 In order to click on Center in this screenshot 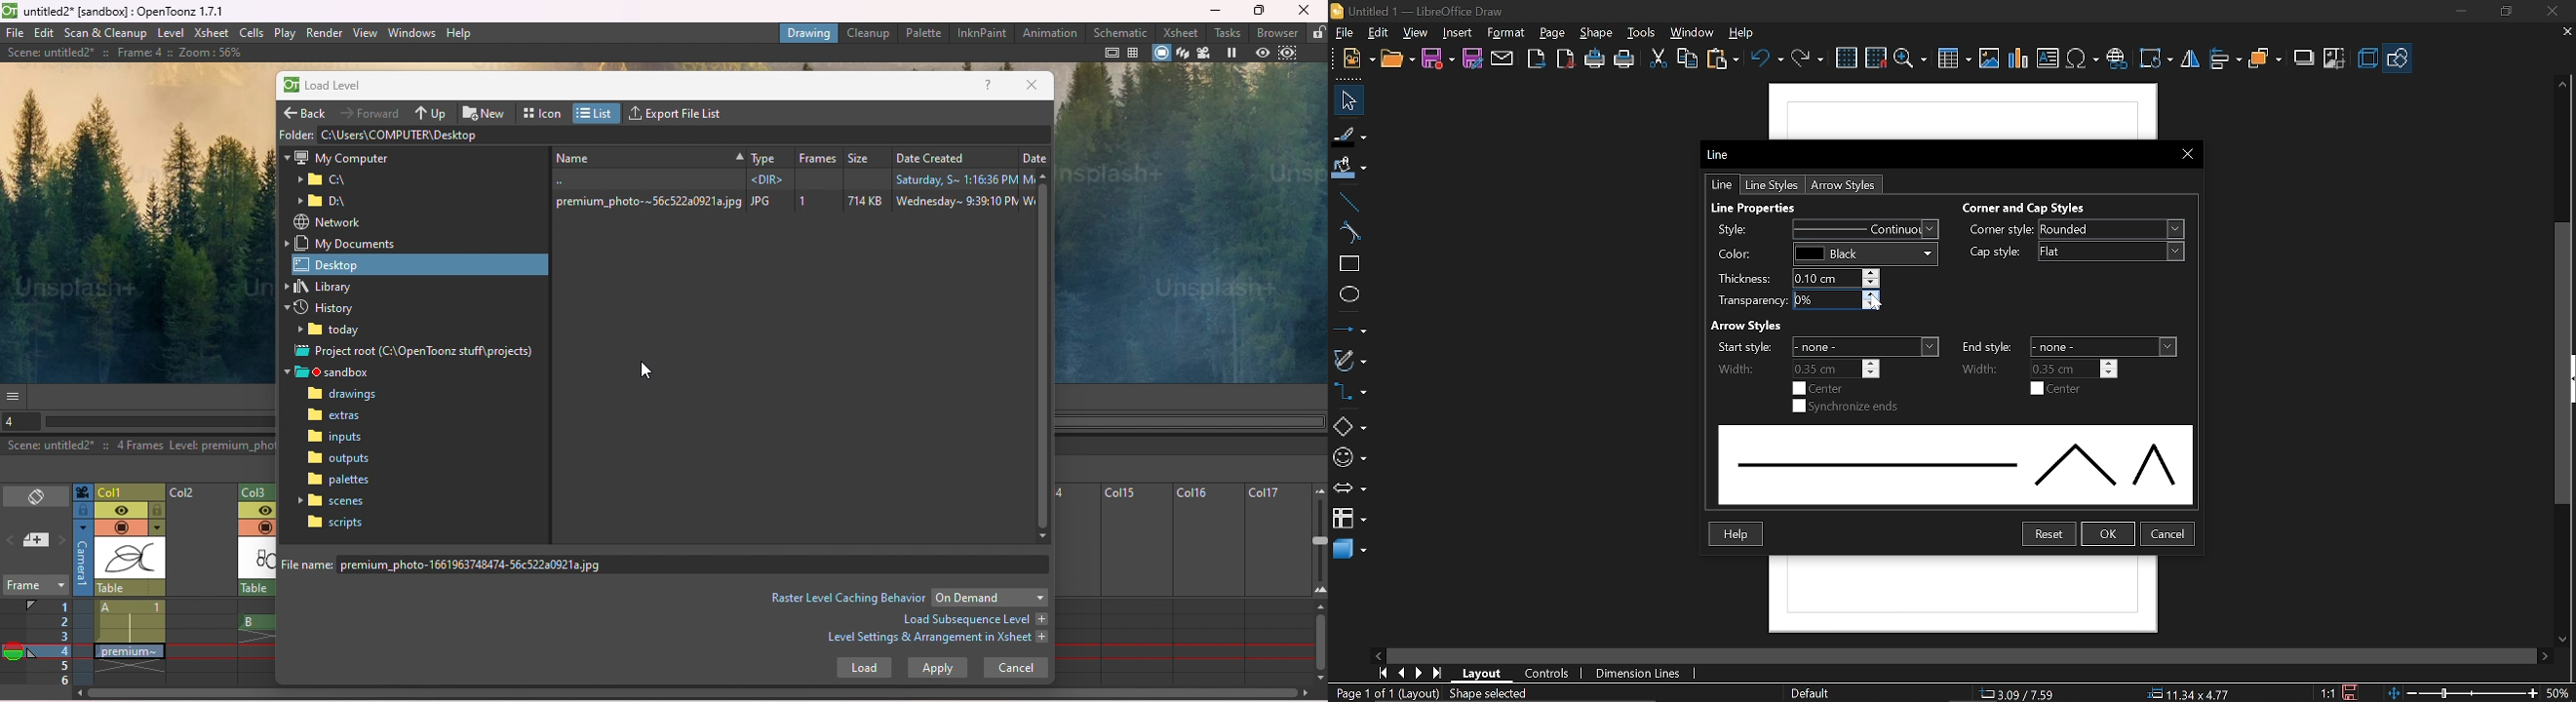, I will do `click(2056, 389)`.